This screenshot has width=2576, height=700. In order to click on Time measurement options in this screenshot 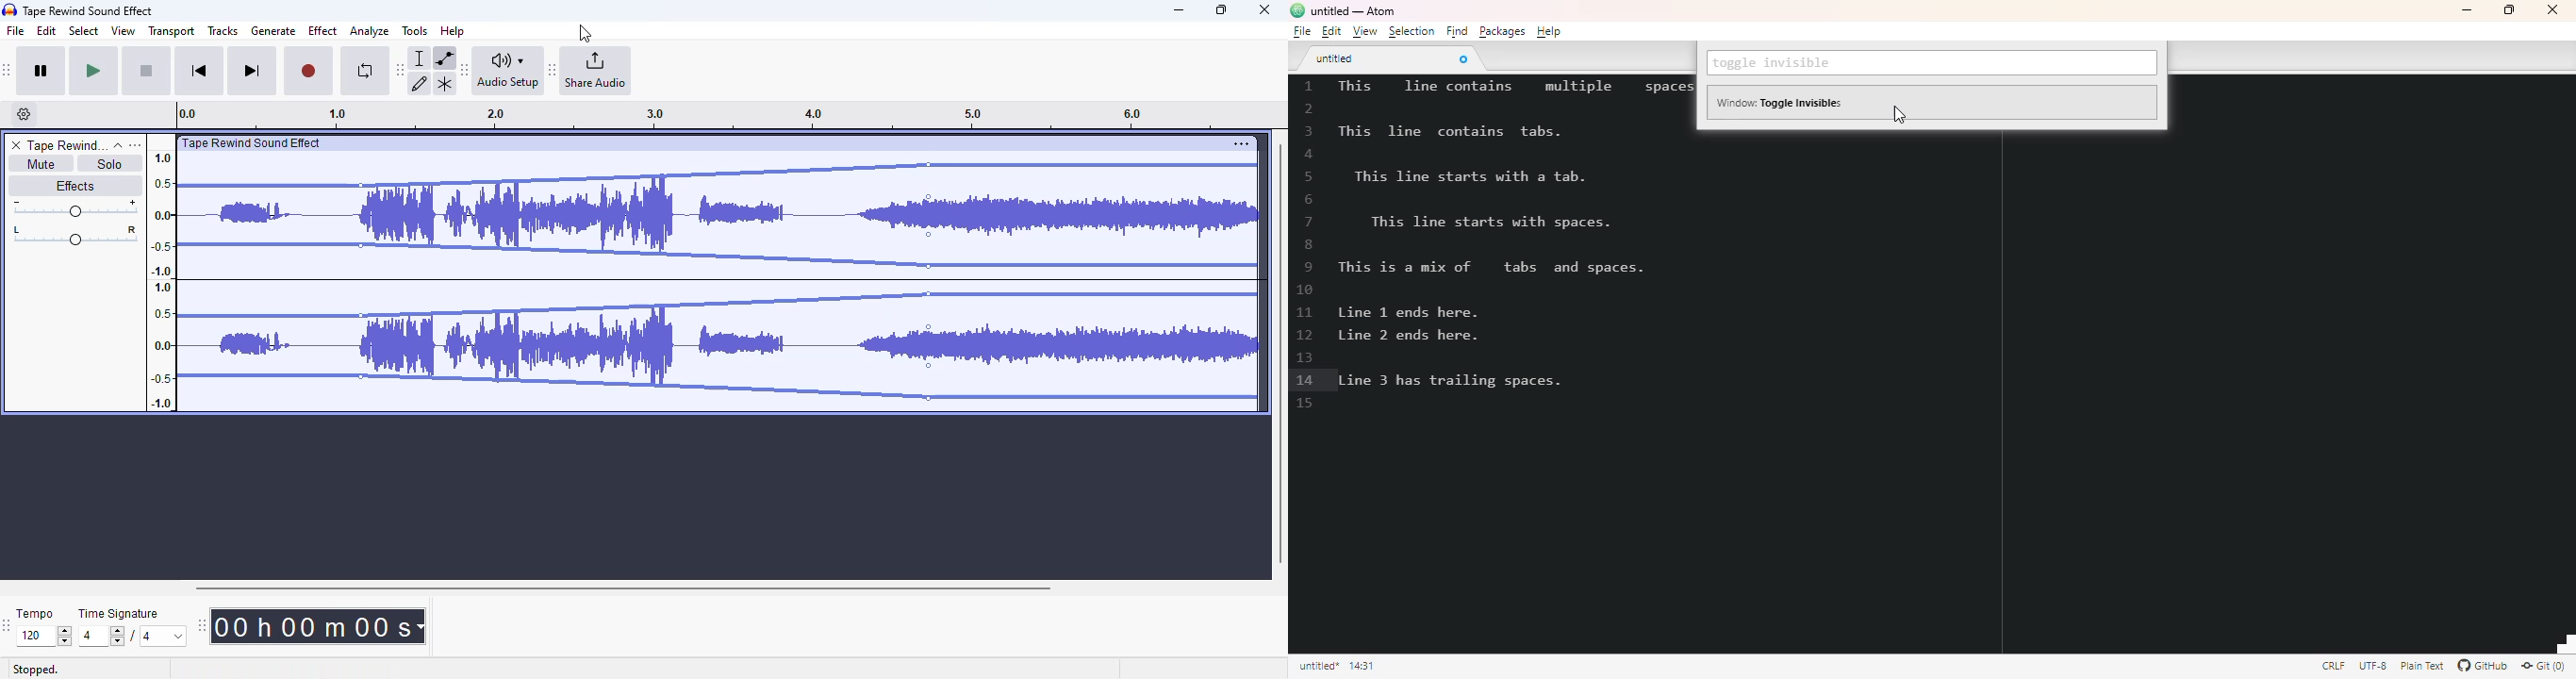, I will do `click(420, 626)`.